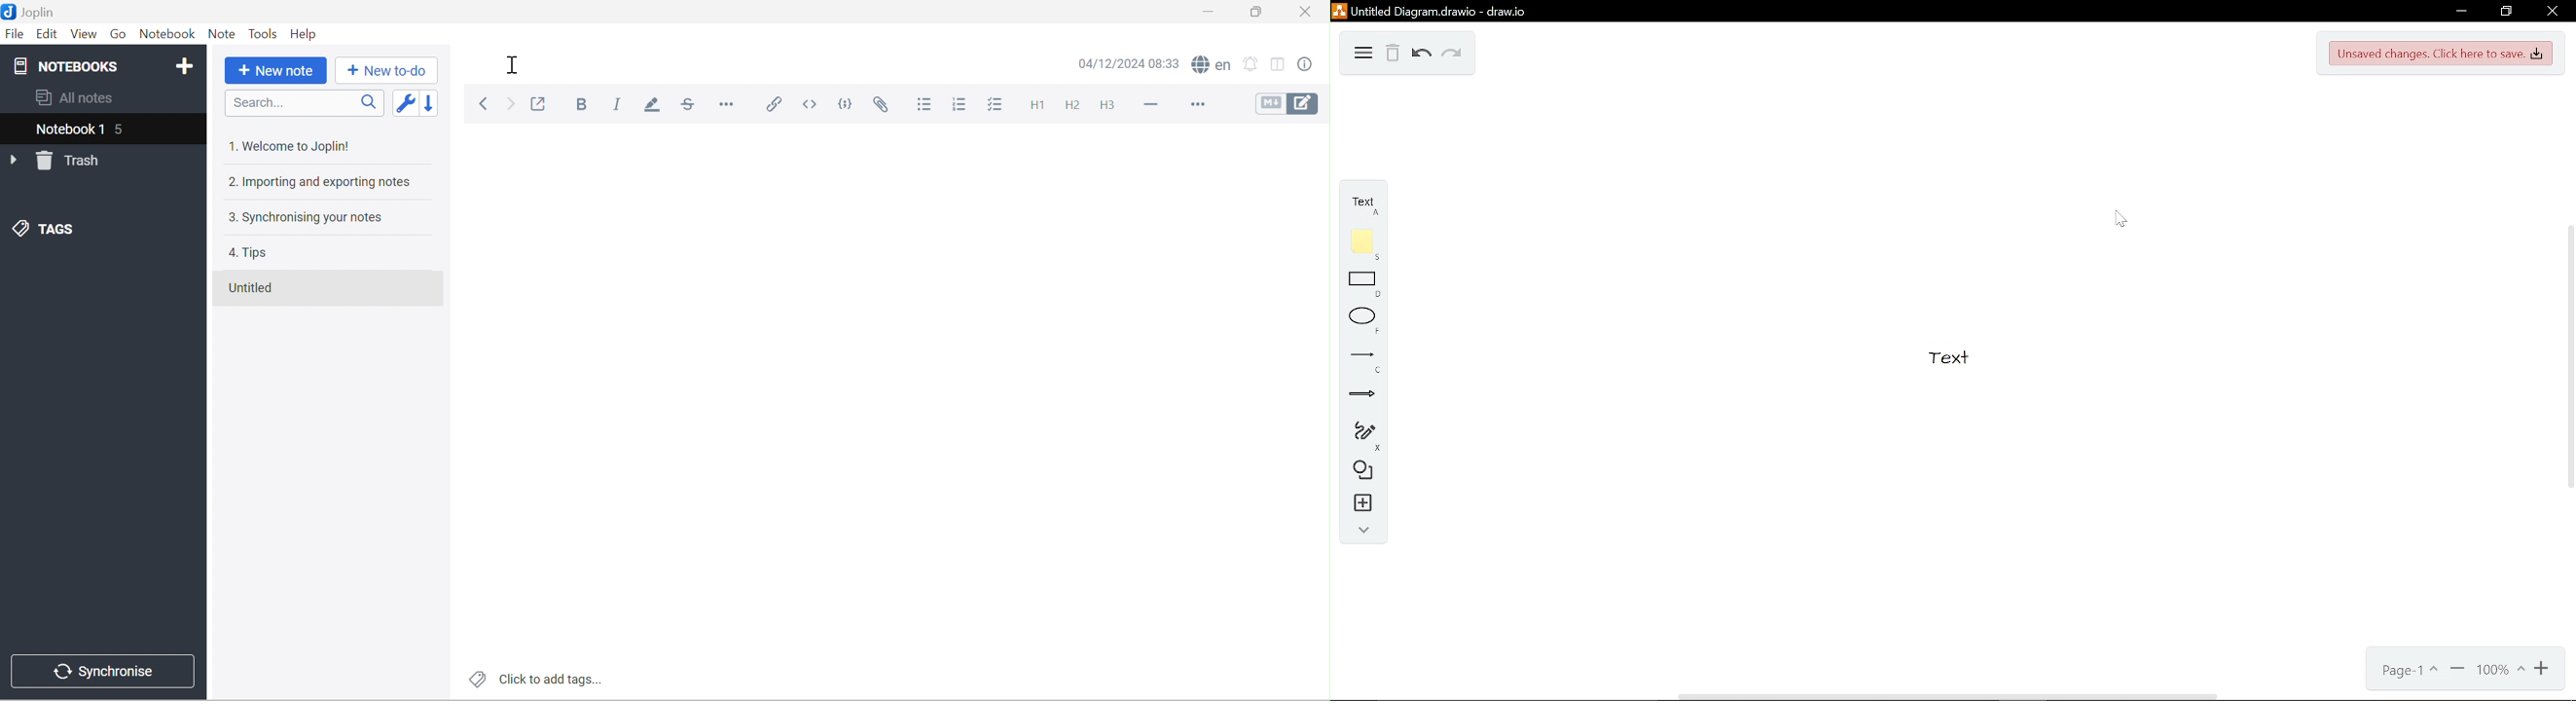 The width and height of the screenshot is (2576, 728). Describe the element at coordinates (2544, 669) in the screenshot. I see `Zoom in` at that location.